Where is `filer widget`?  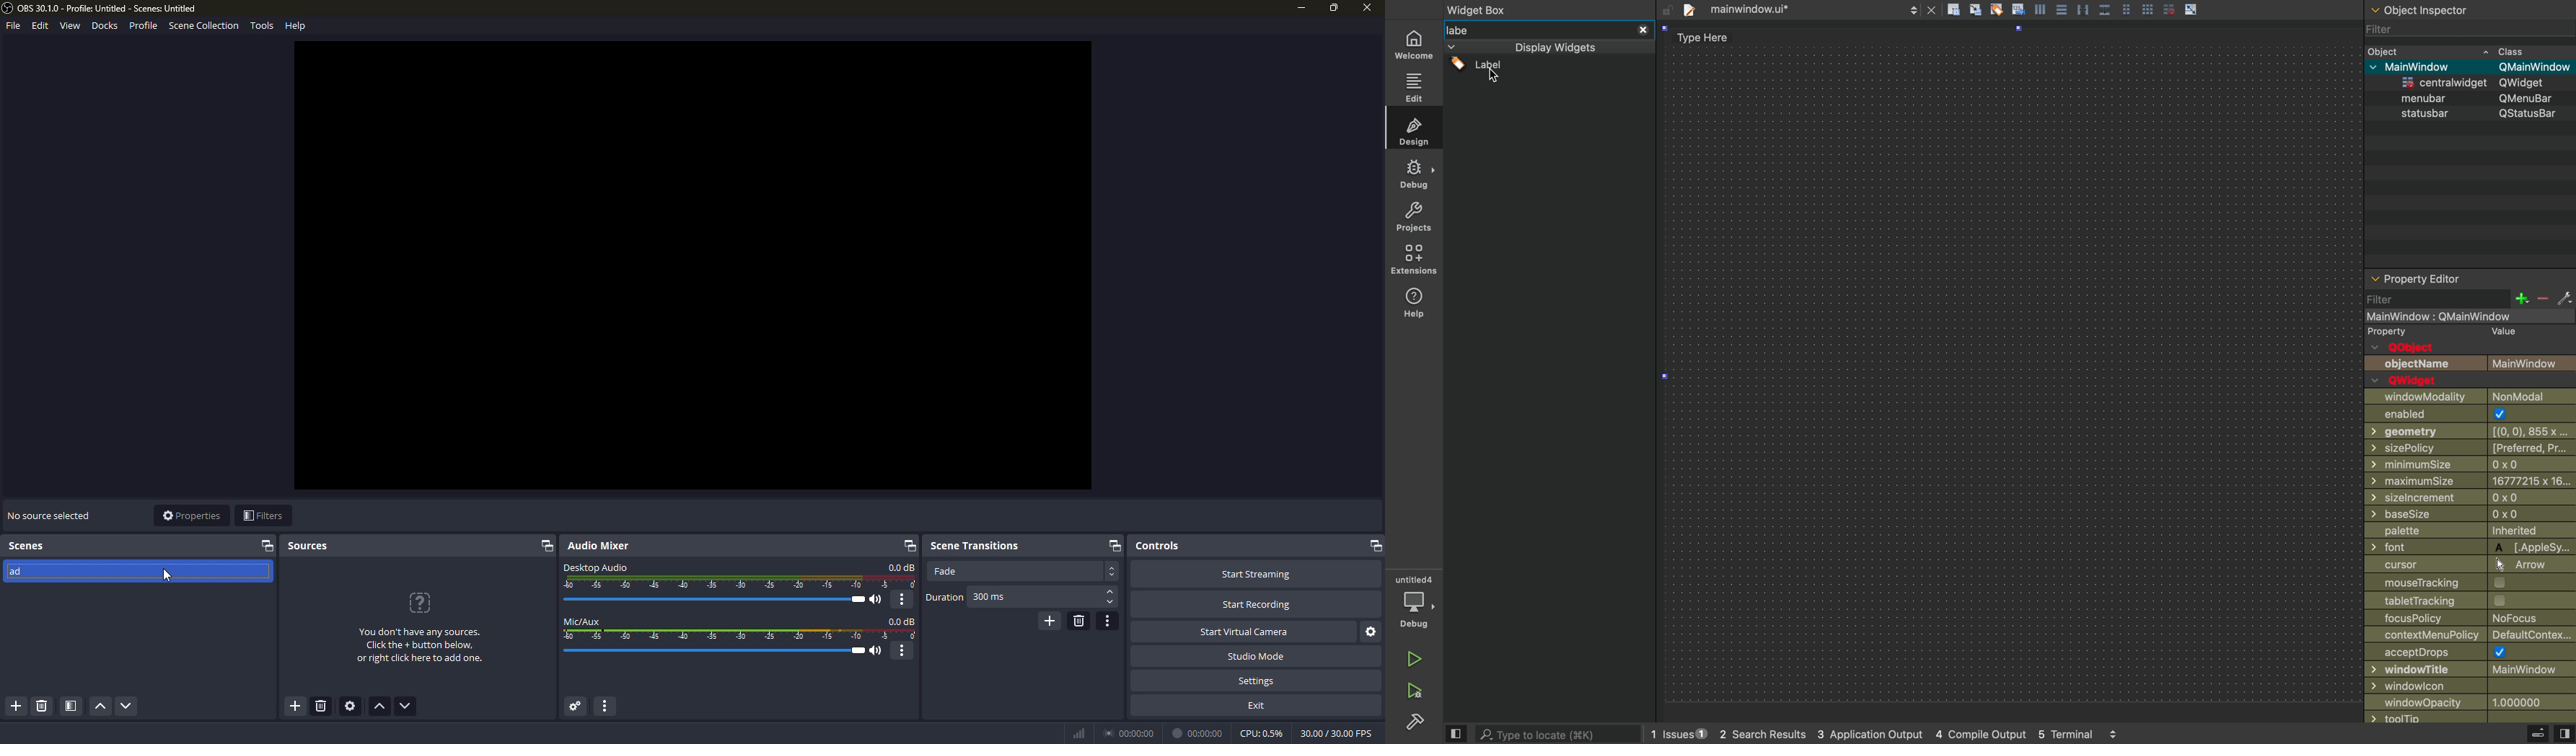 filer widget is located at coordinates (1536, 67).